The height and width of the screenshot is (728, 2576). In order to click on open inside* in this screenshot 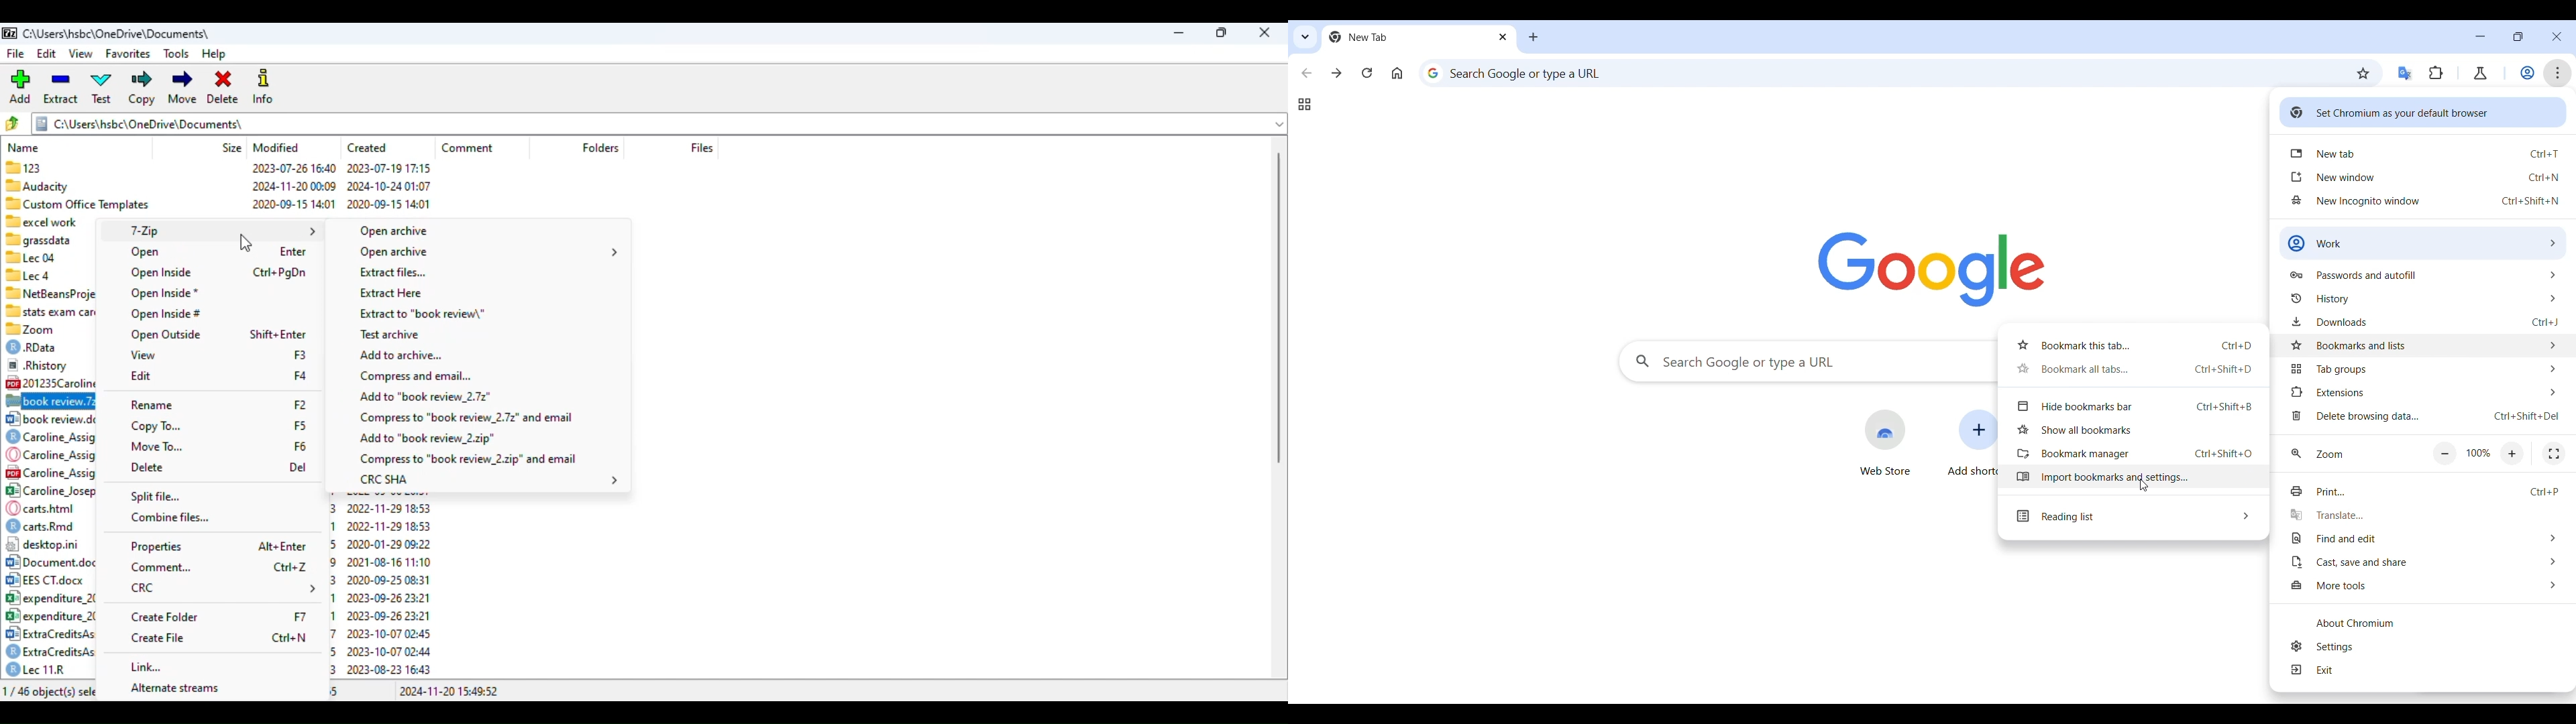, I will do `click(164, 293)`.